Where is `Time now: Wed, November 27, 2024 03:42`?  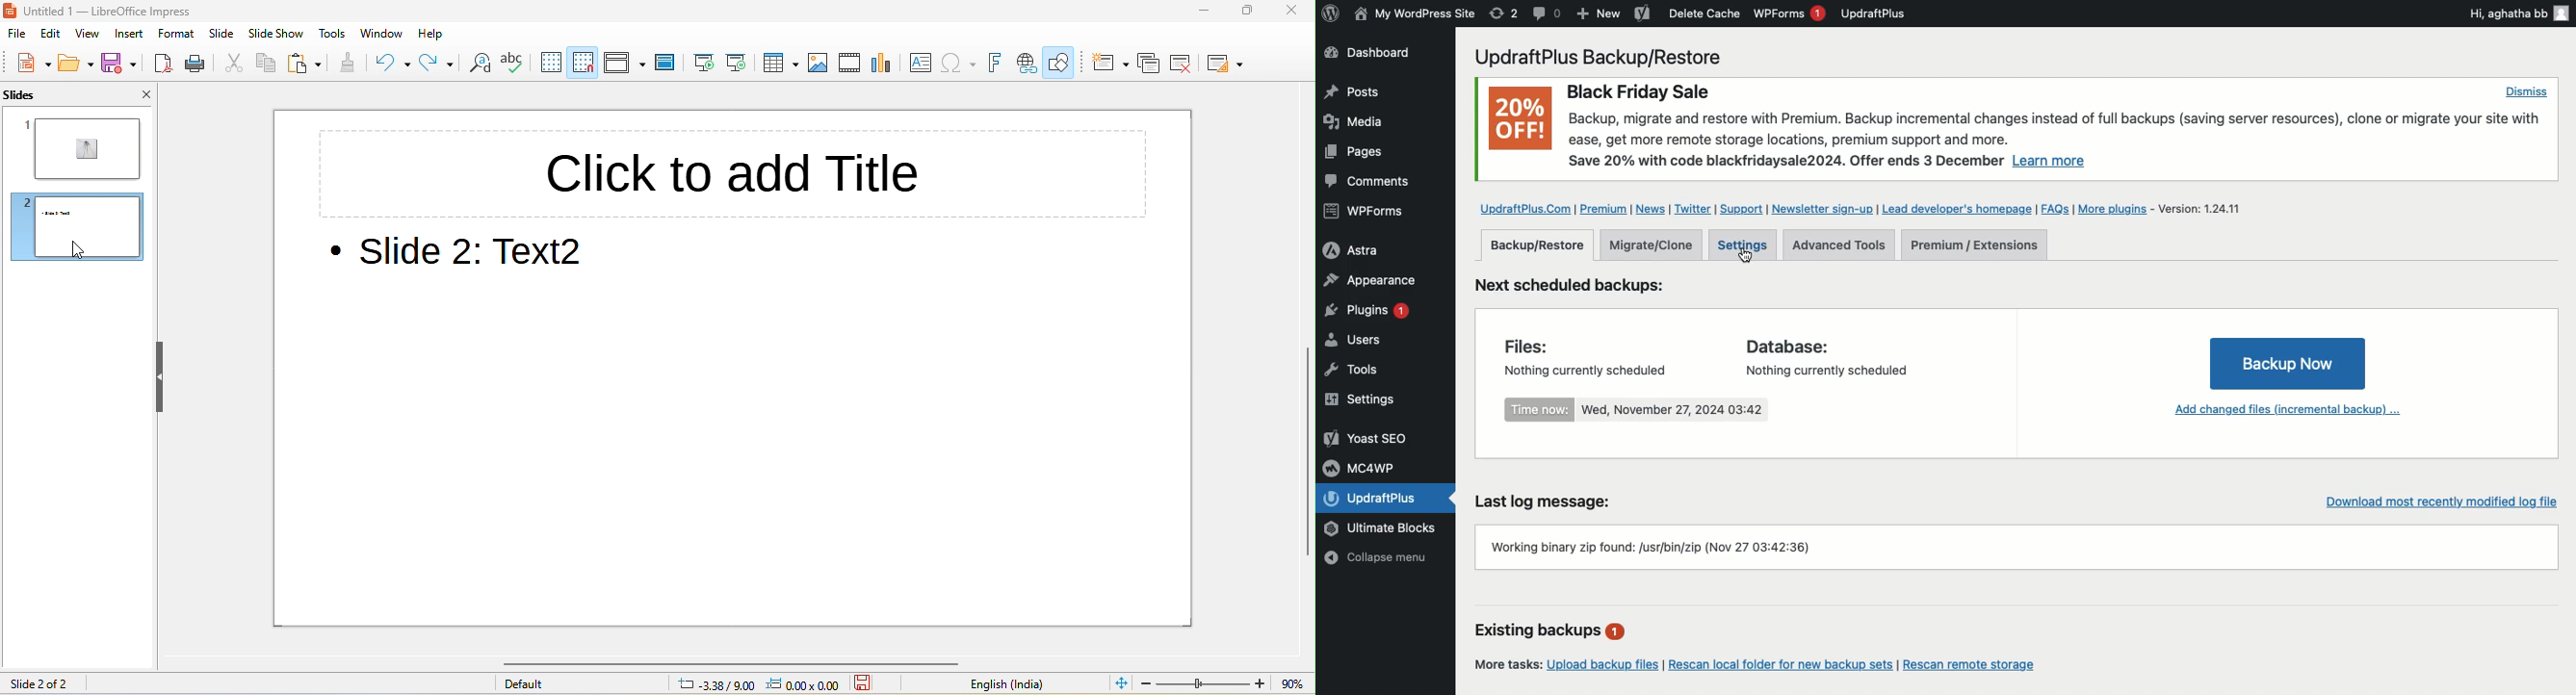 Time now: Wed, November 27, 2024 03:42 is located at coordinates (1634, 411).